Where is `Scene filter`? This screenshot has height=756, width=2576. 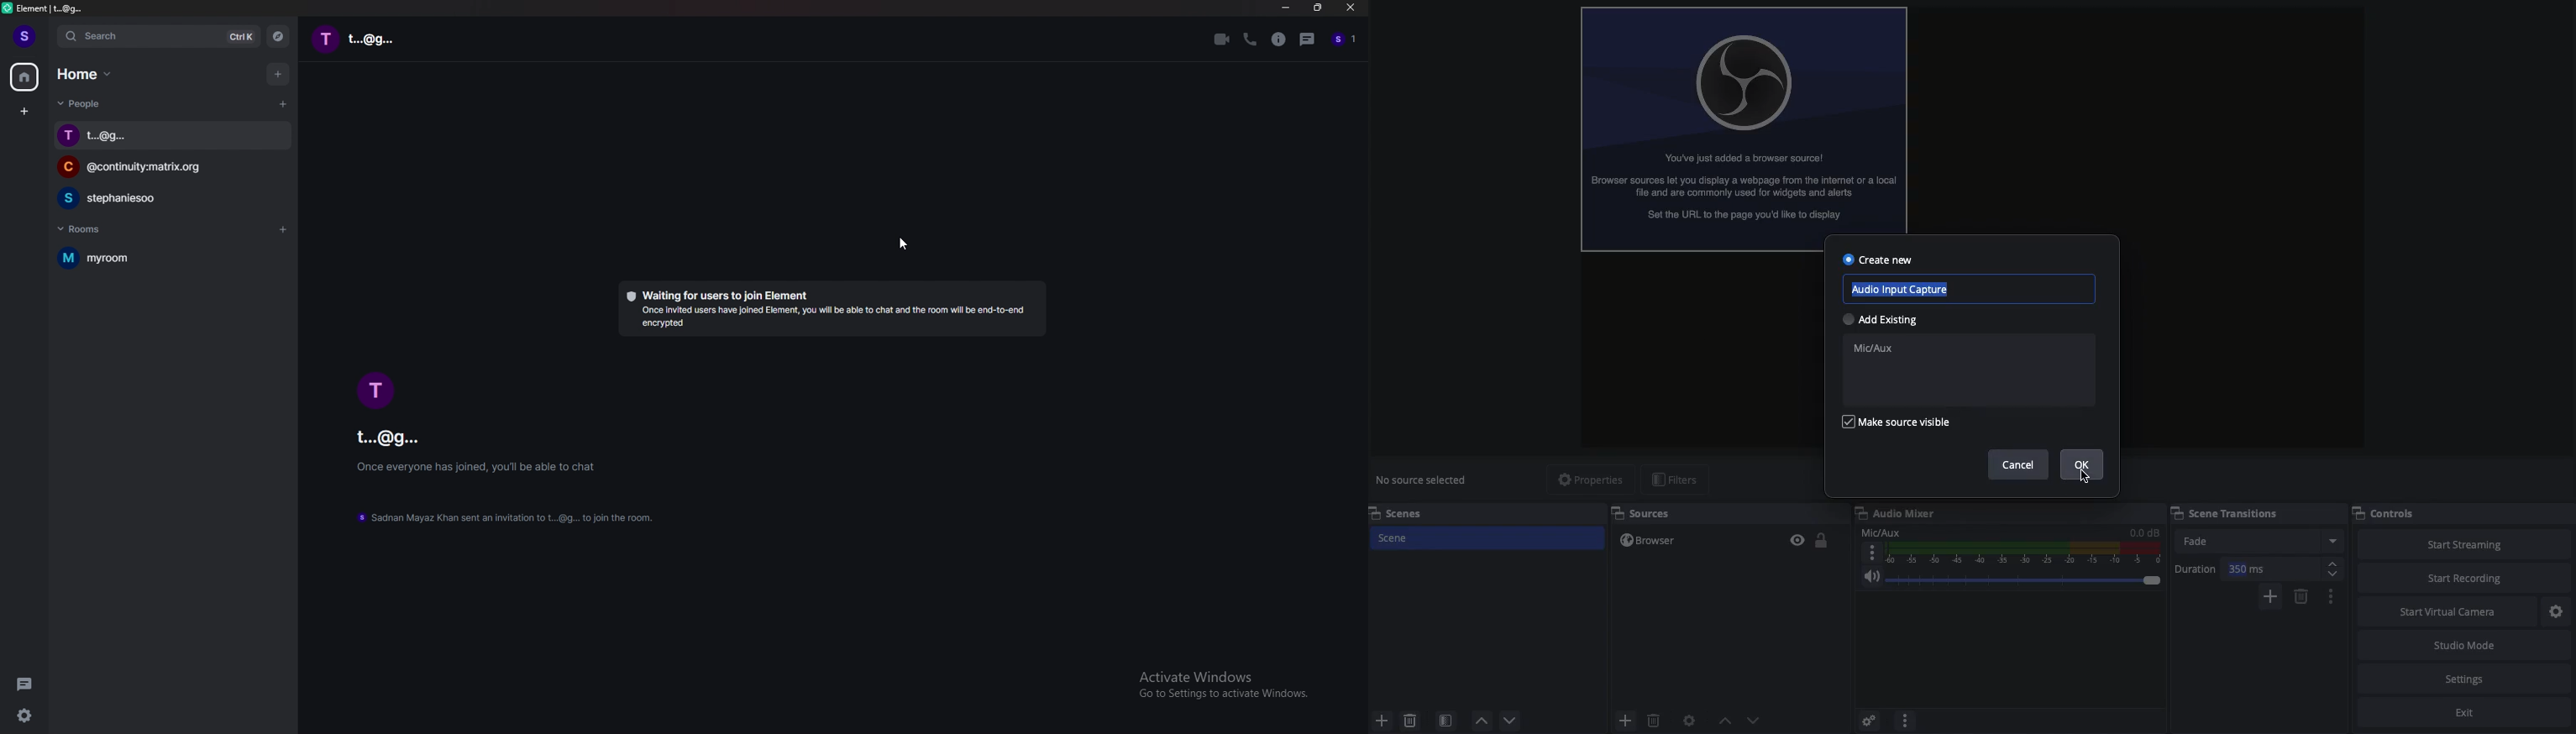 Scene filter is located at coordinates (1446, 721).